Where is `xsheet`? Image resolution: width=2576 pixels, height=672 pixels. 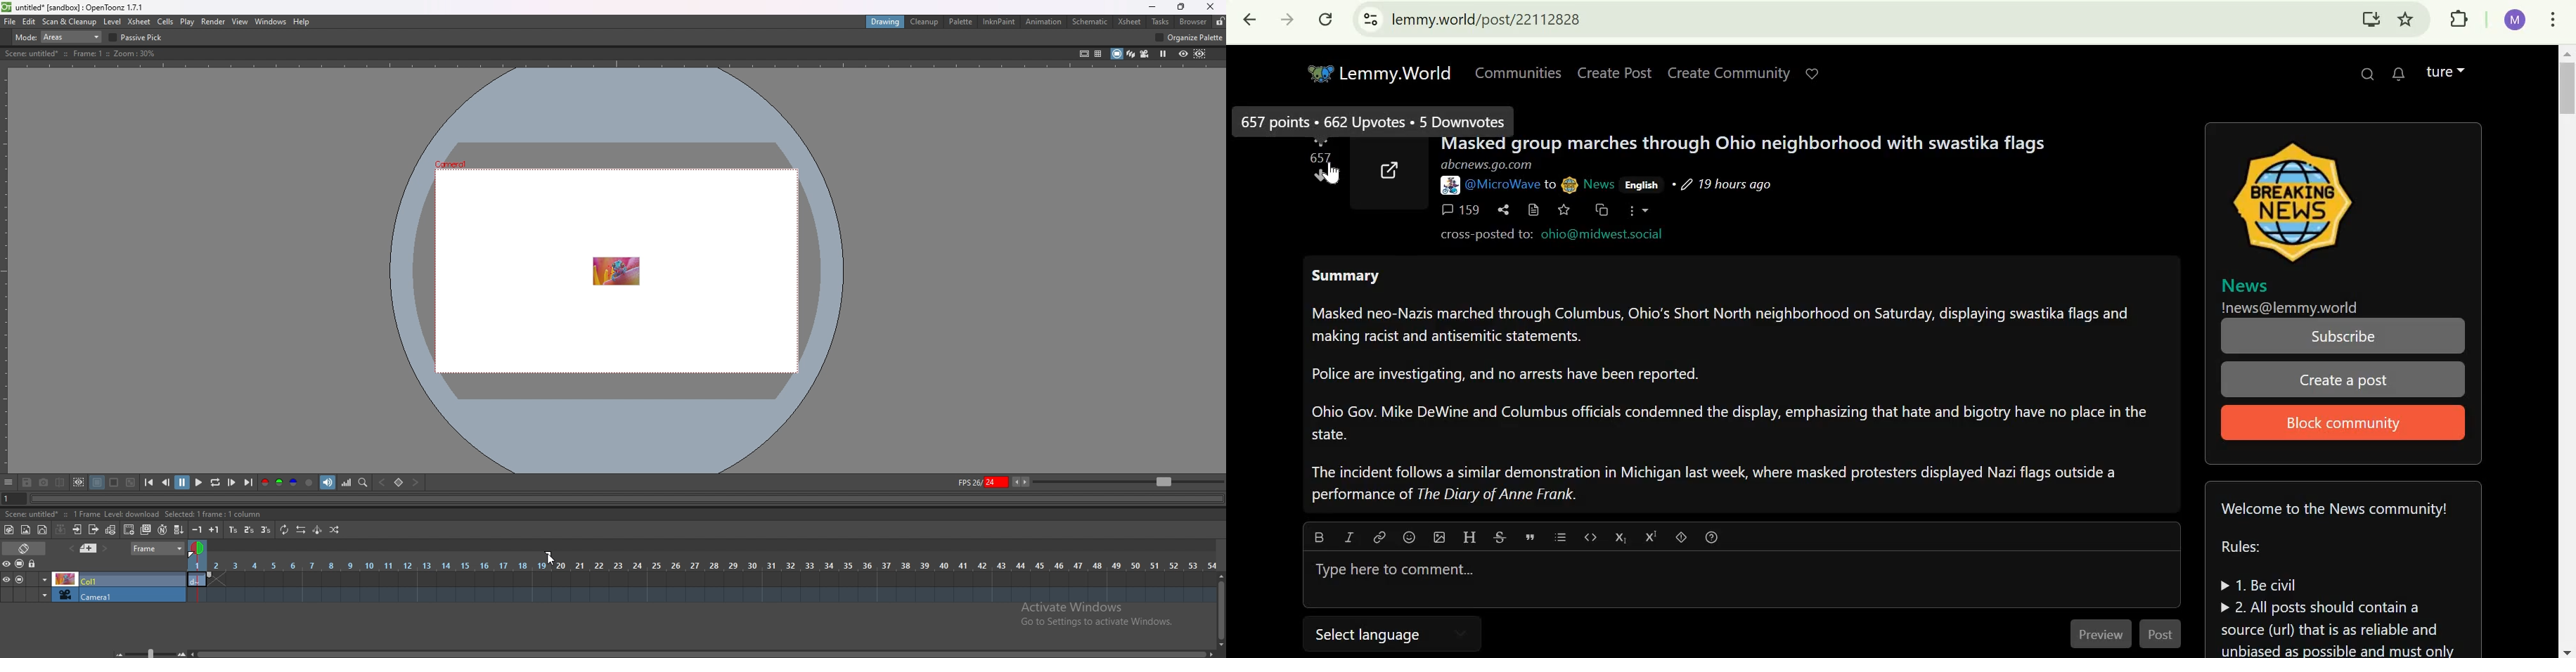
xsheet is located at coordinates (1130, 22).